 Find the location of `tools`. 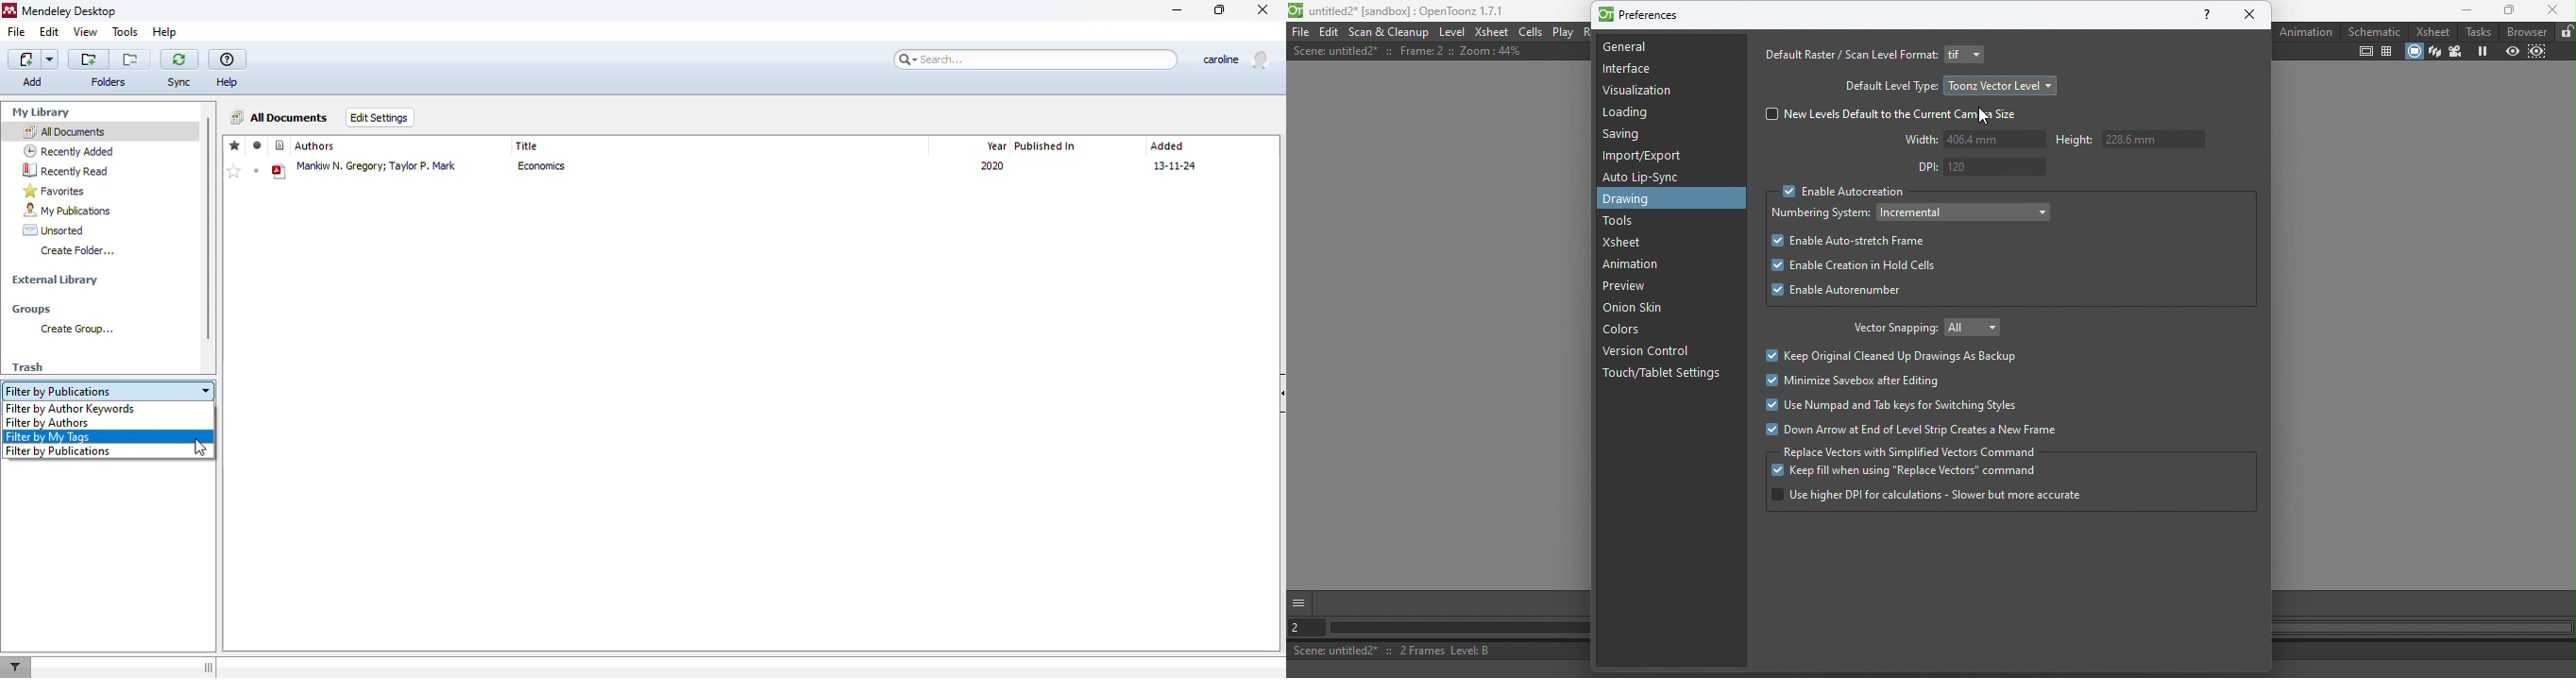

tools is located at coordinates (125, 31).